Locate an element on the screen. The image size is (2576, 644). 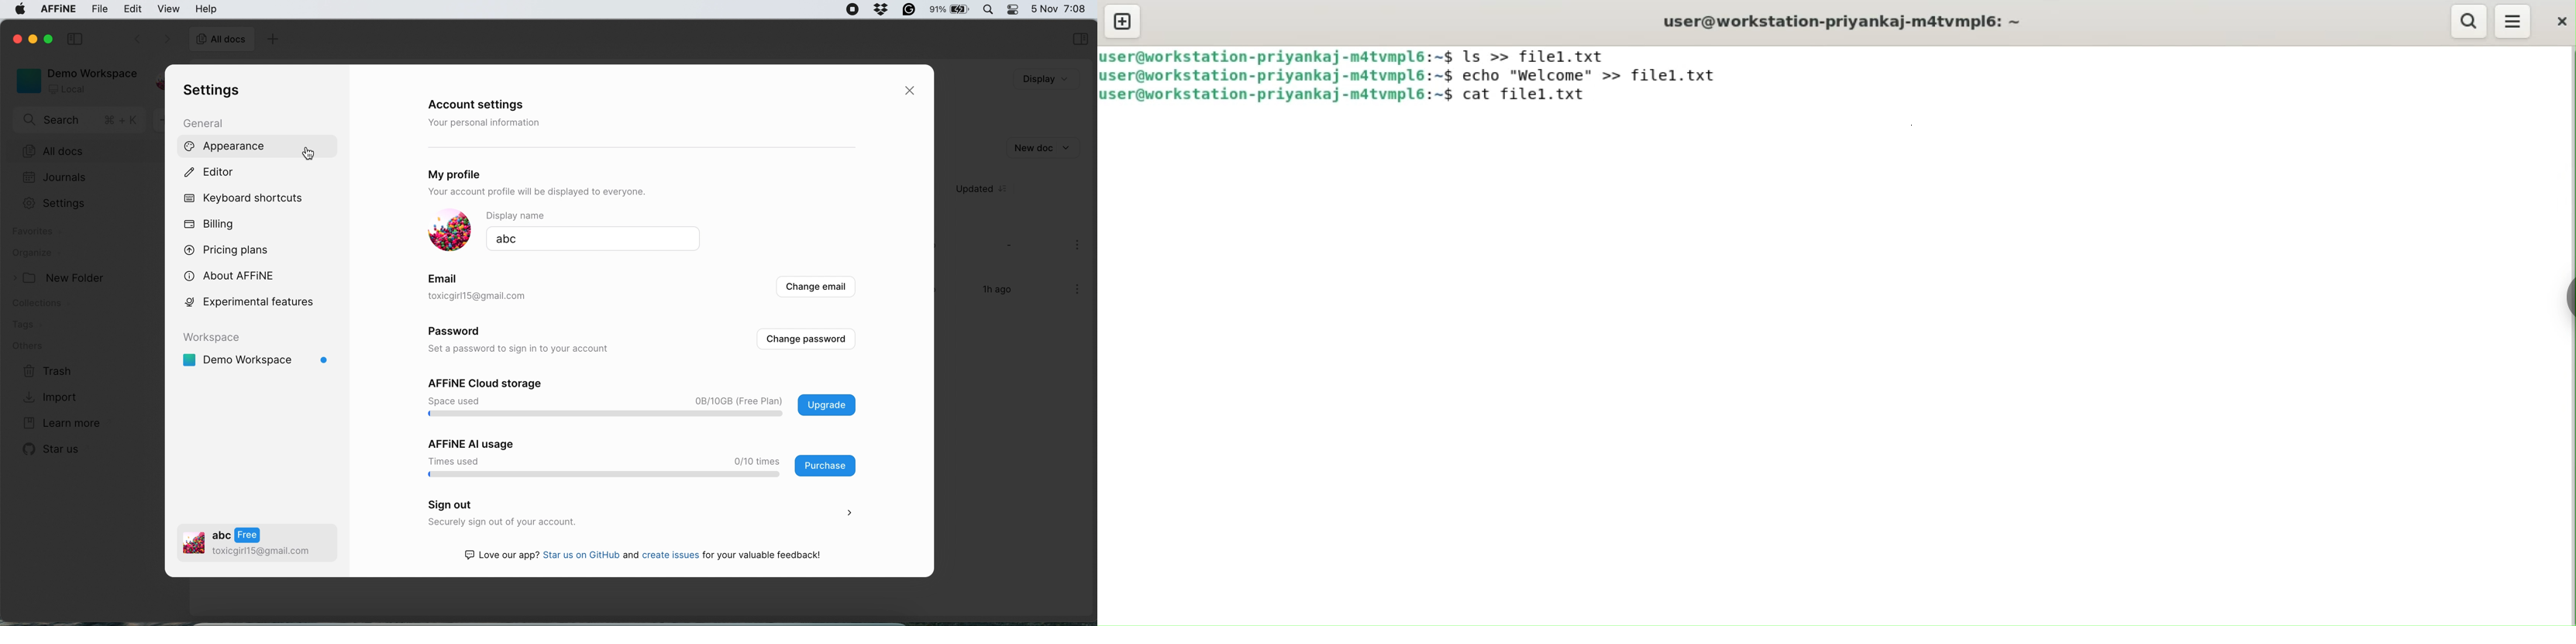
settings is located at coordinates (53, 203).